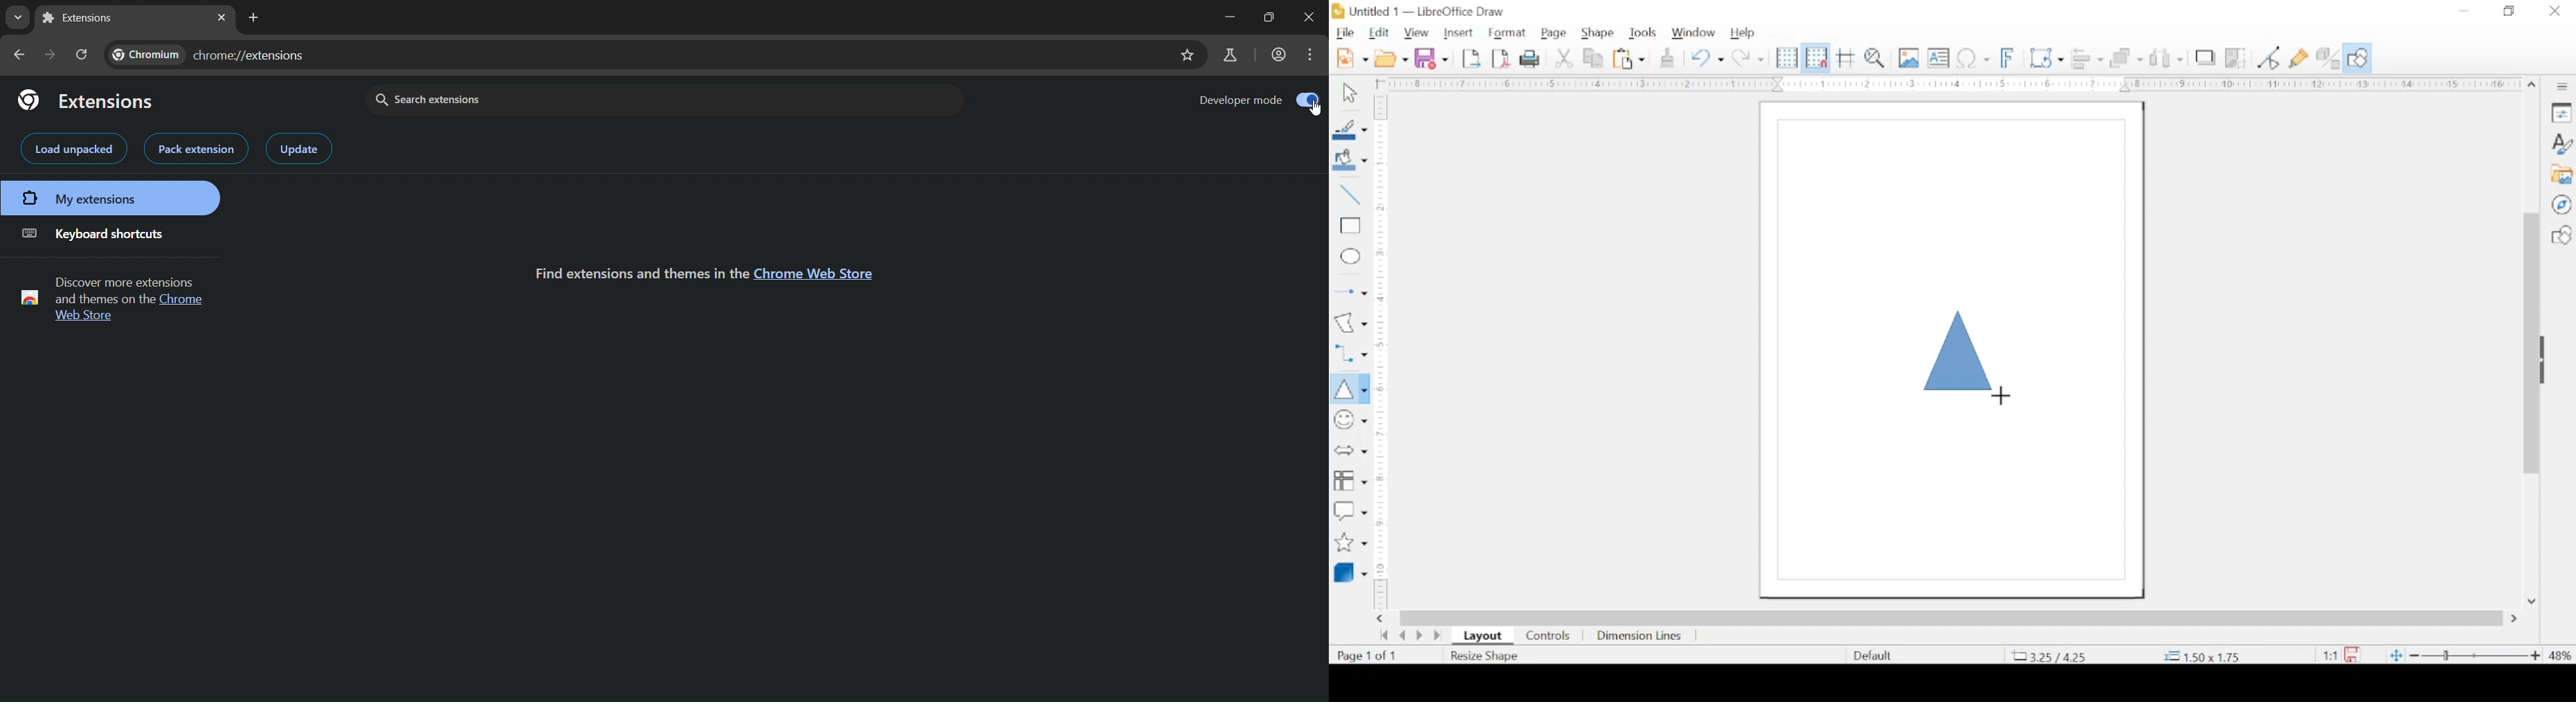  Describe the element at coordinates (2463, 11) in the screenshot. I see `minimize` at that location.